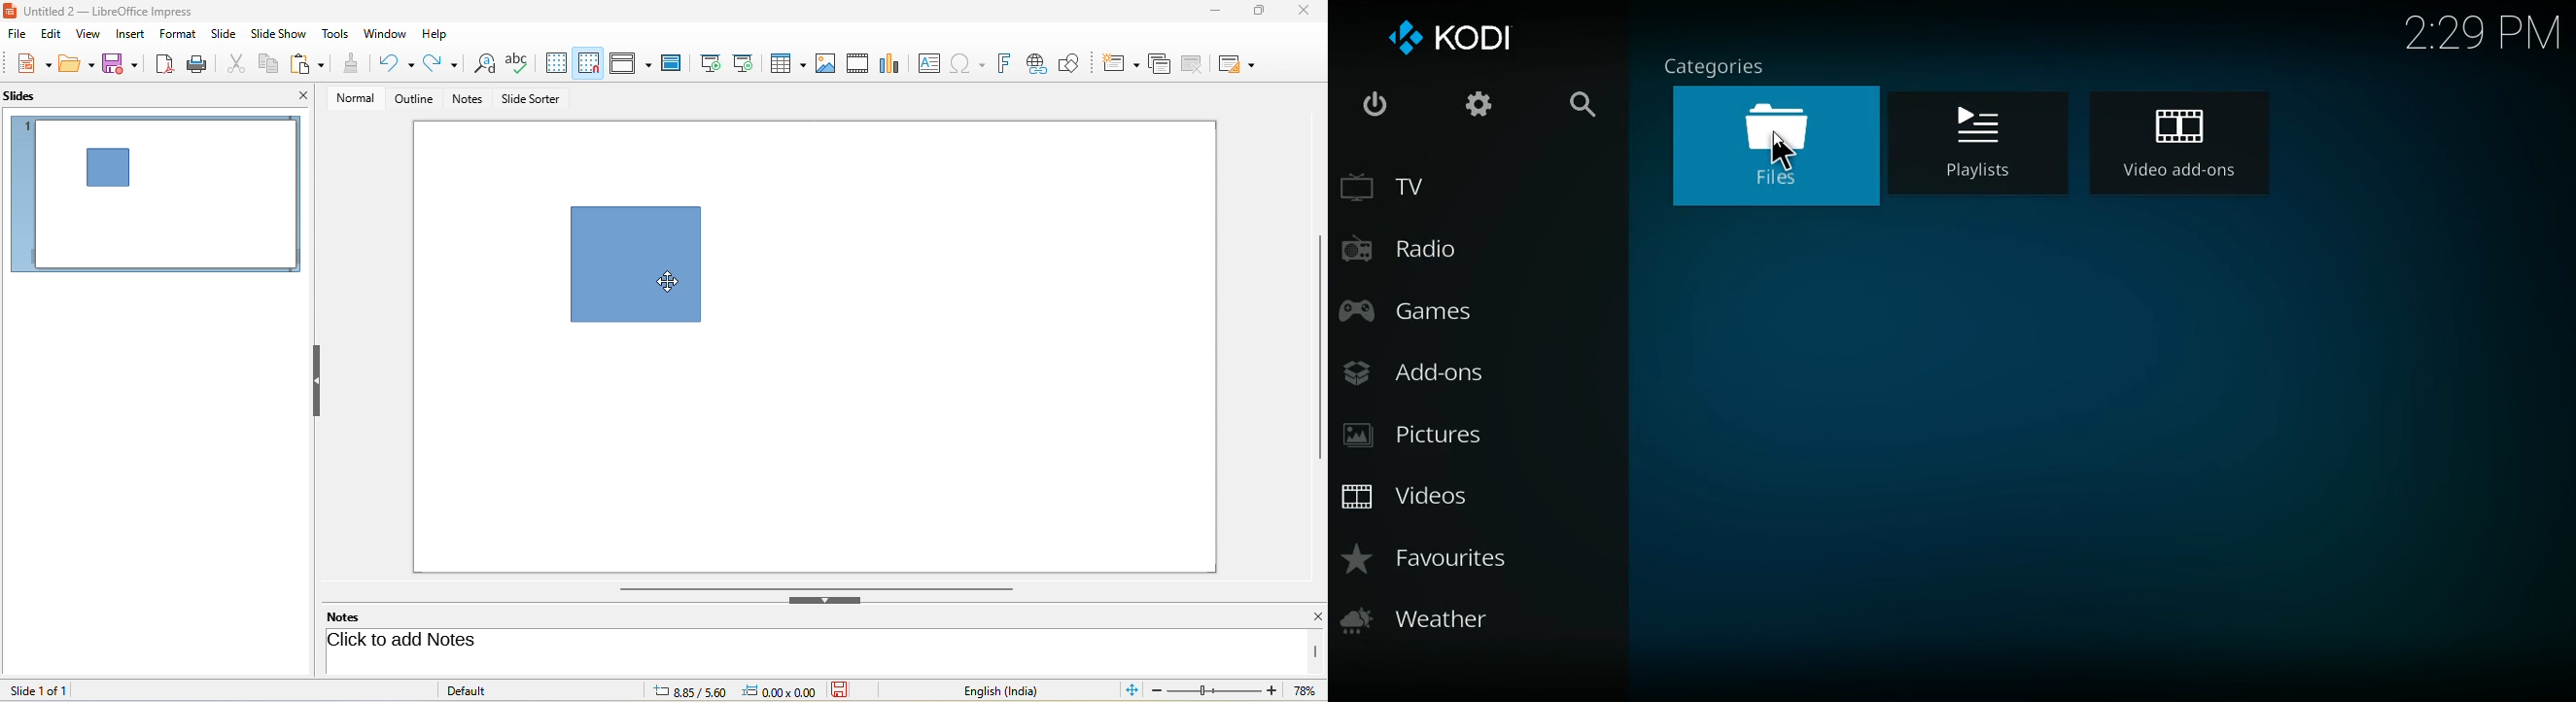  I want to click on paste, so click(310, 65).